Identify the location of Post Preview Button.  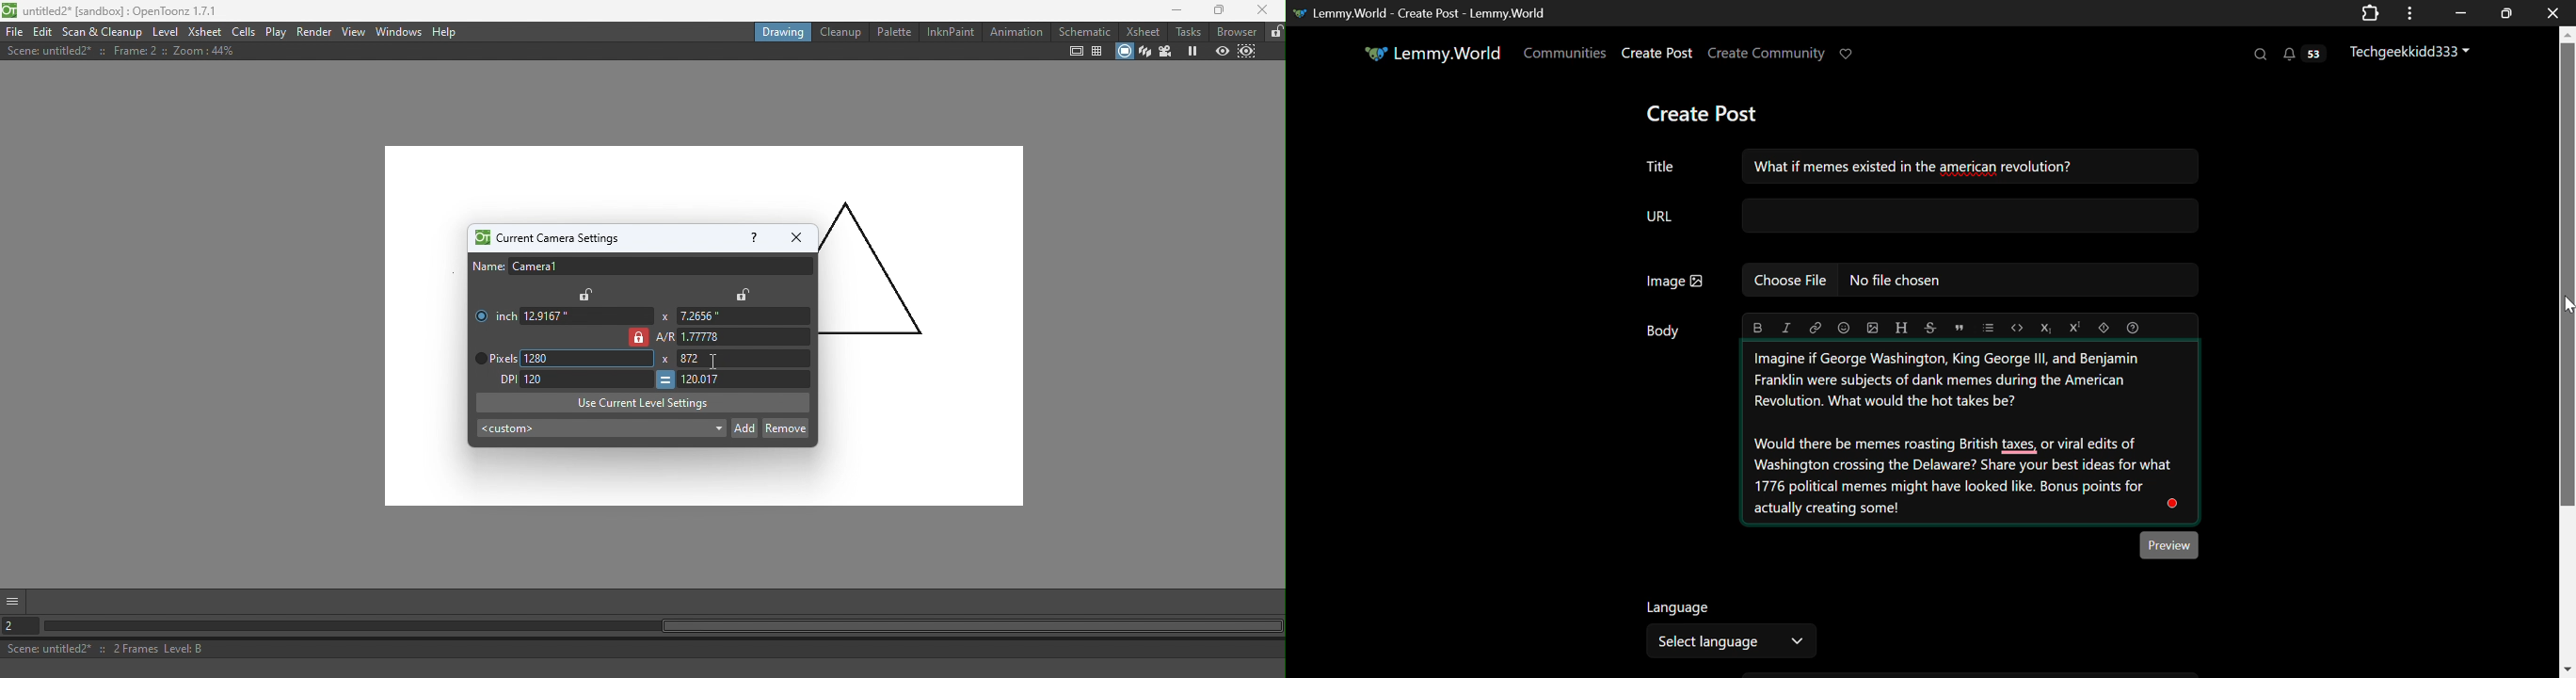
(2170, 545).